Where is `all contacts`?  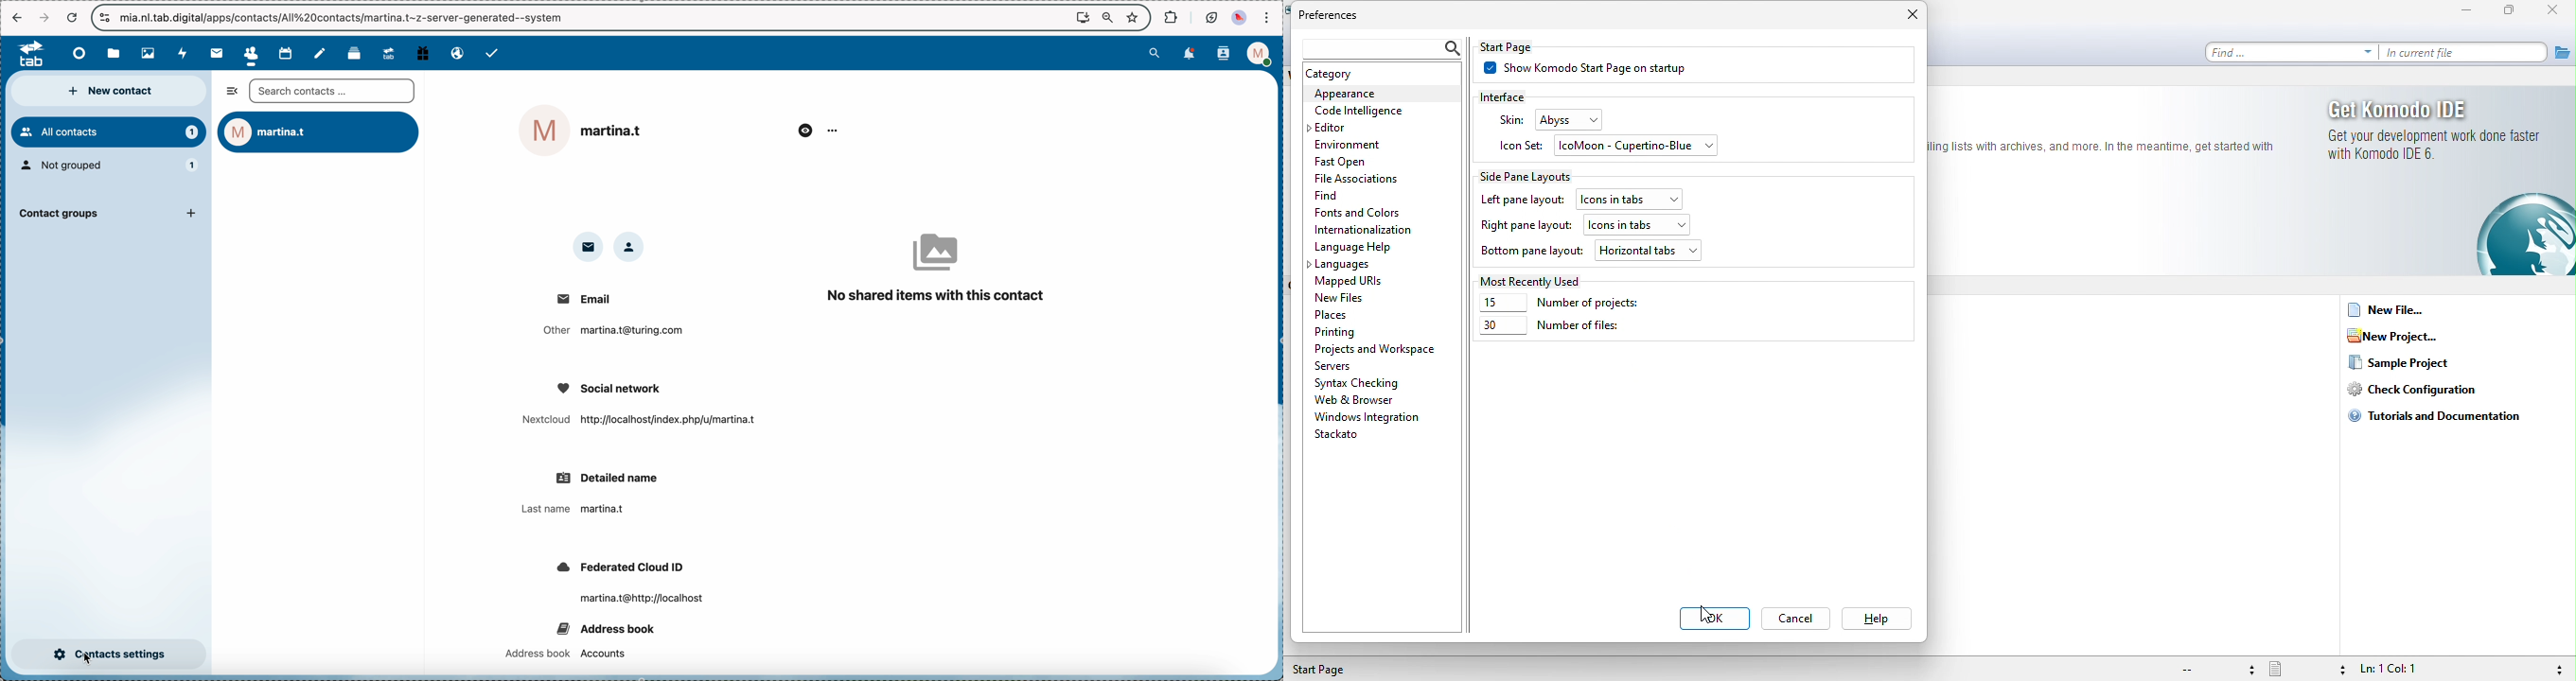
all contacts is located at coordinates (108, 132).